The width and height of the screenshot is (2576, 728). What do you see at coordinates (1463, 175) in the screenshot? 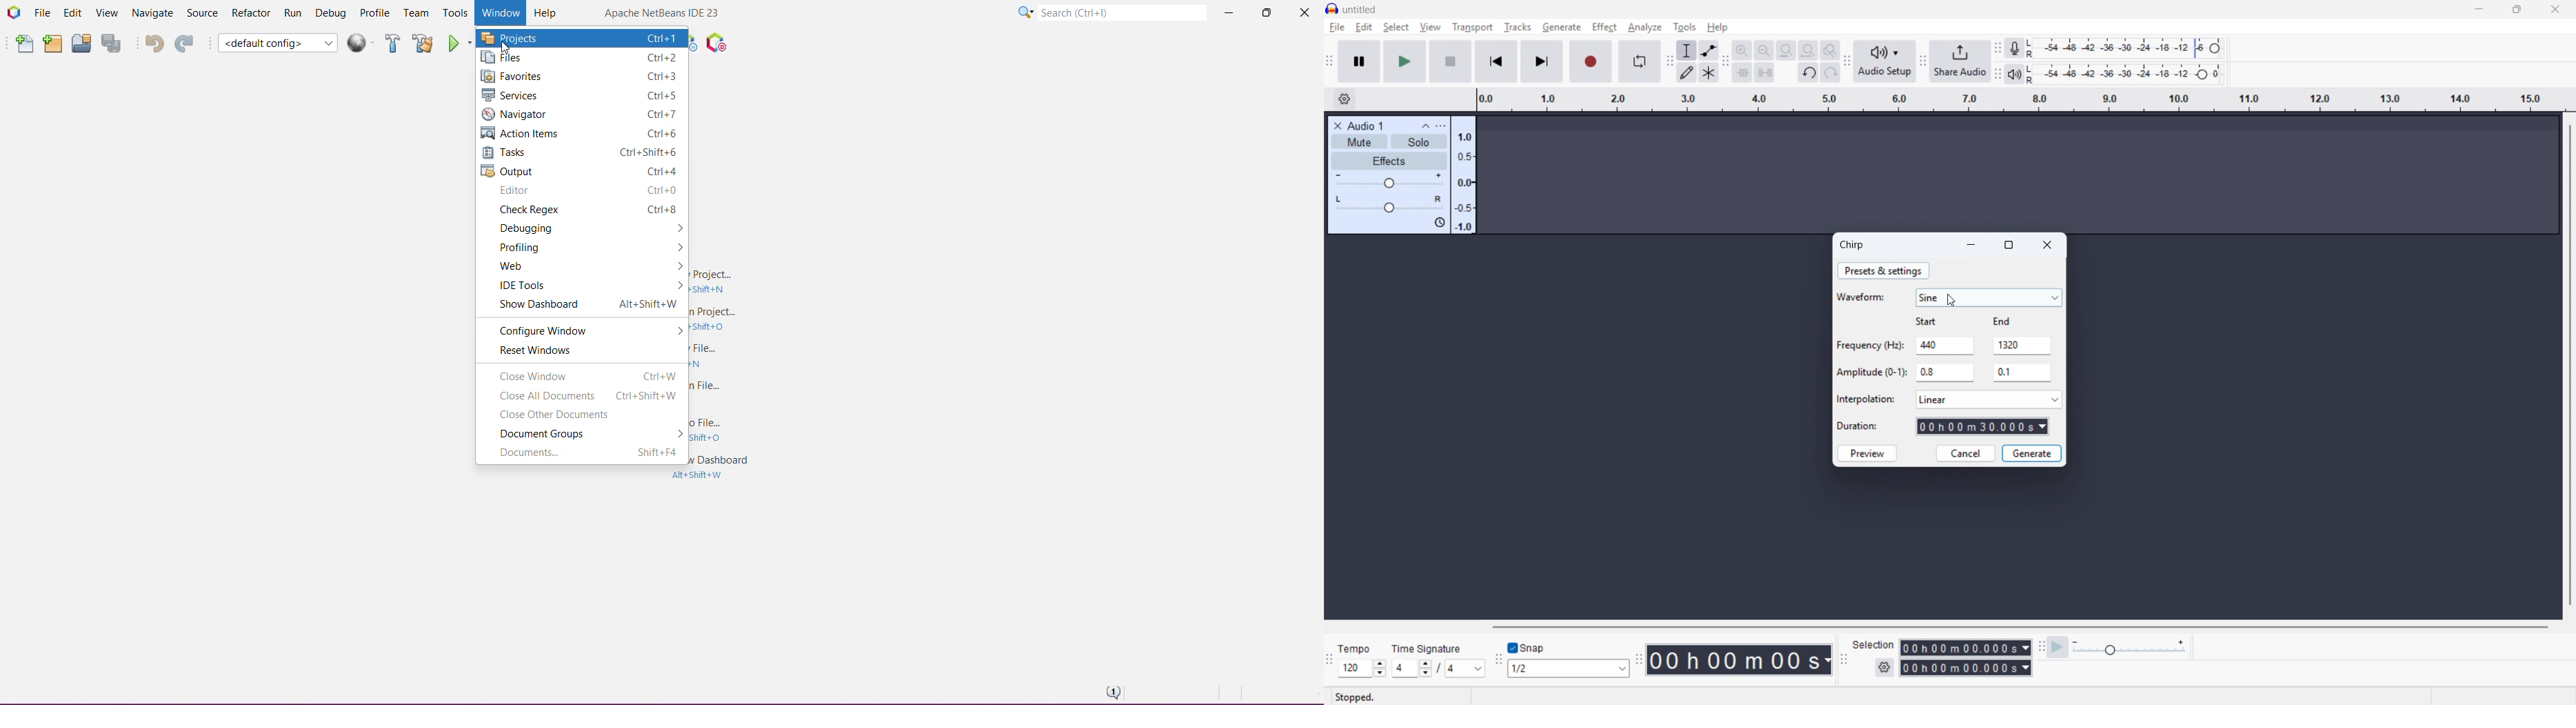
I see `Amplitude` at bounding box center [1463, 175].